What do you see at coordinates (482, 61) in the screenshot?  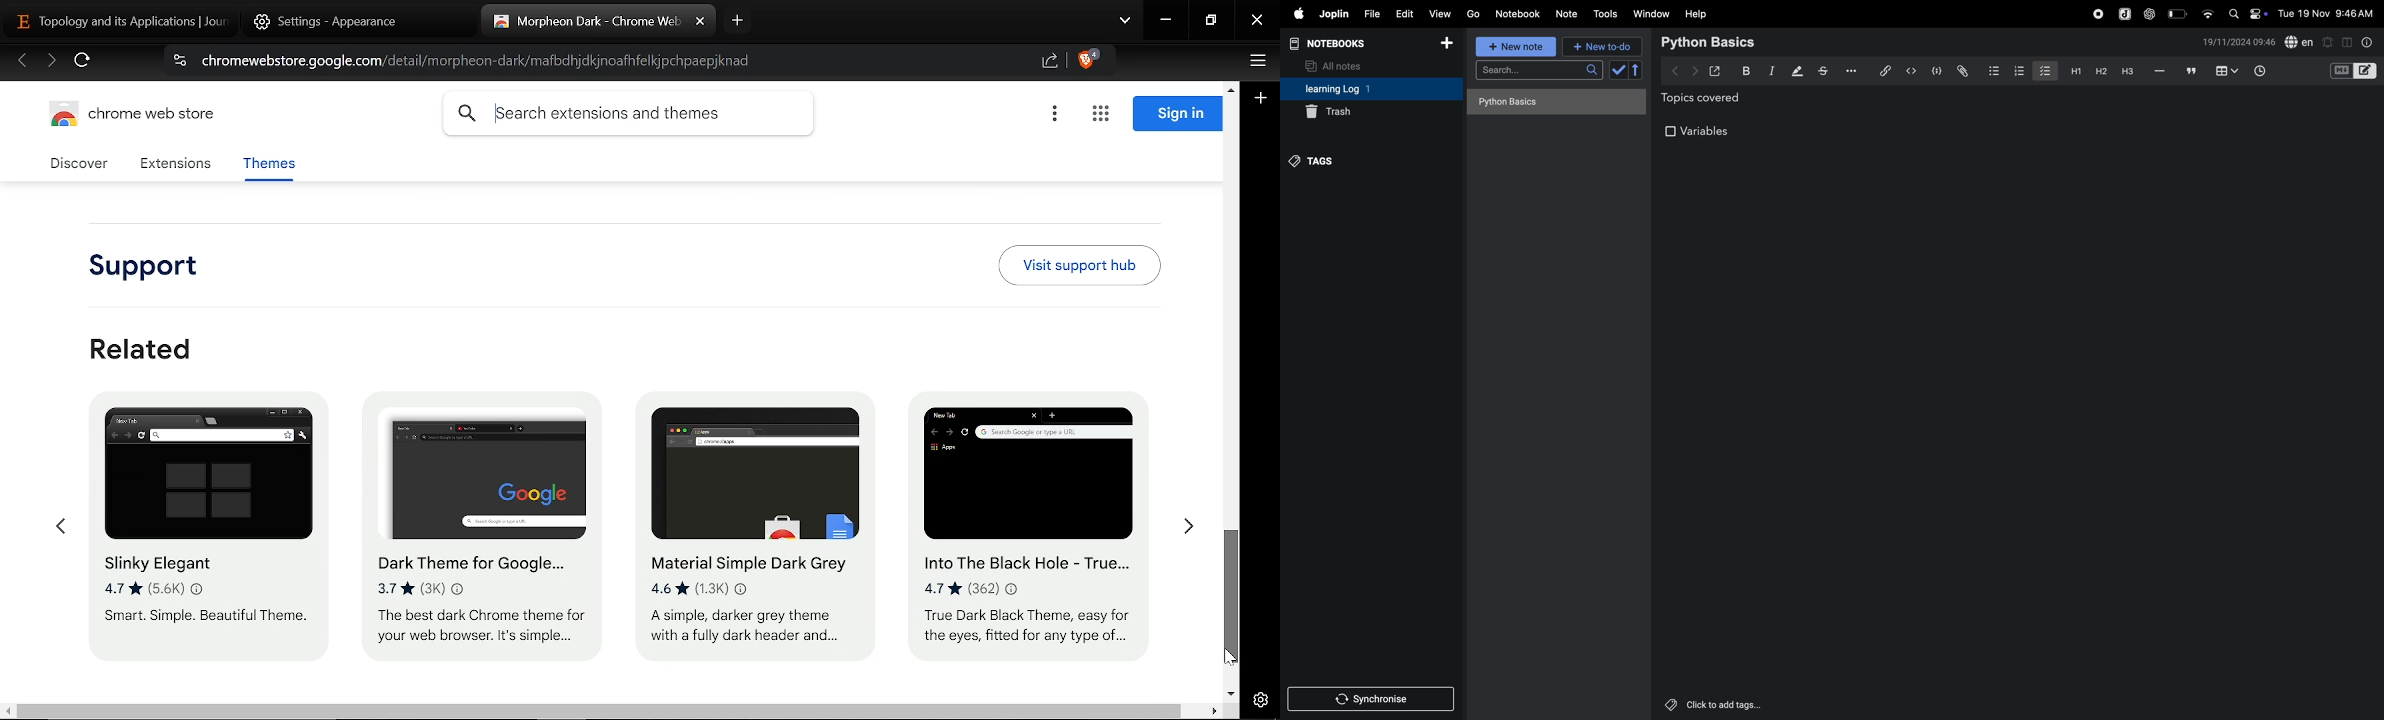 I see `Current web address` at bounding box center [482, 61].